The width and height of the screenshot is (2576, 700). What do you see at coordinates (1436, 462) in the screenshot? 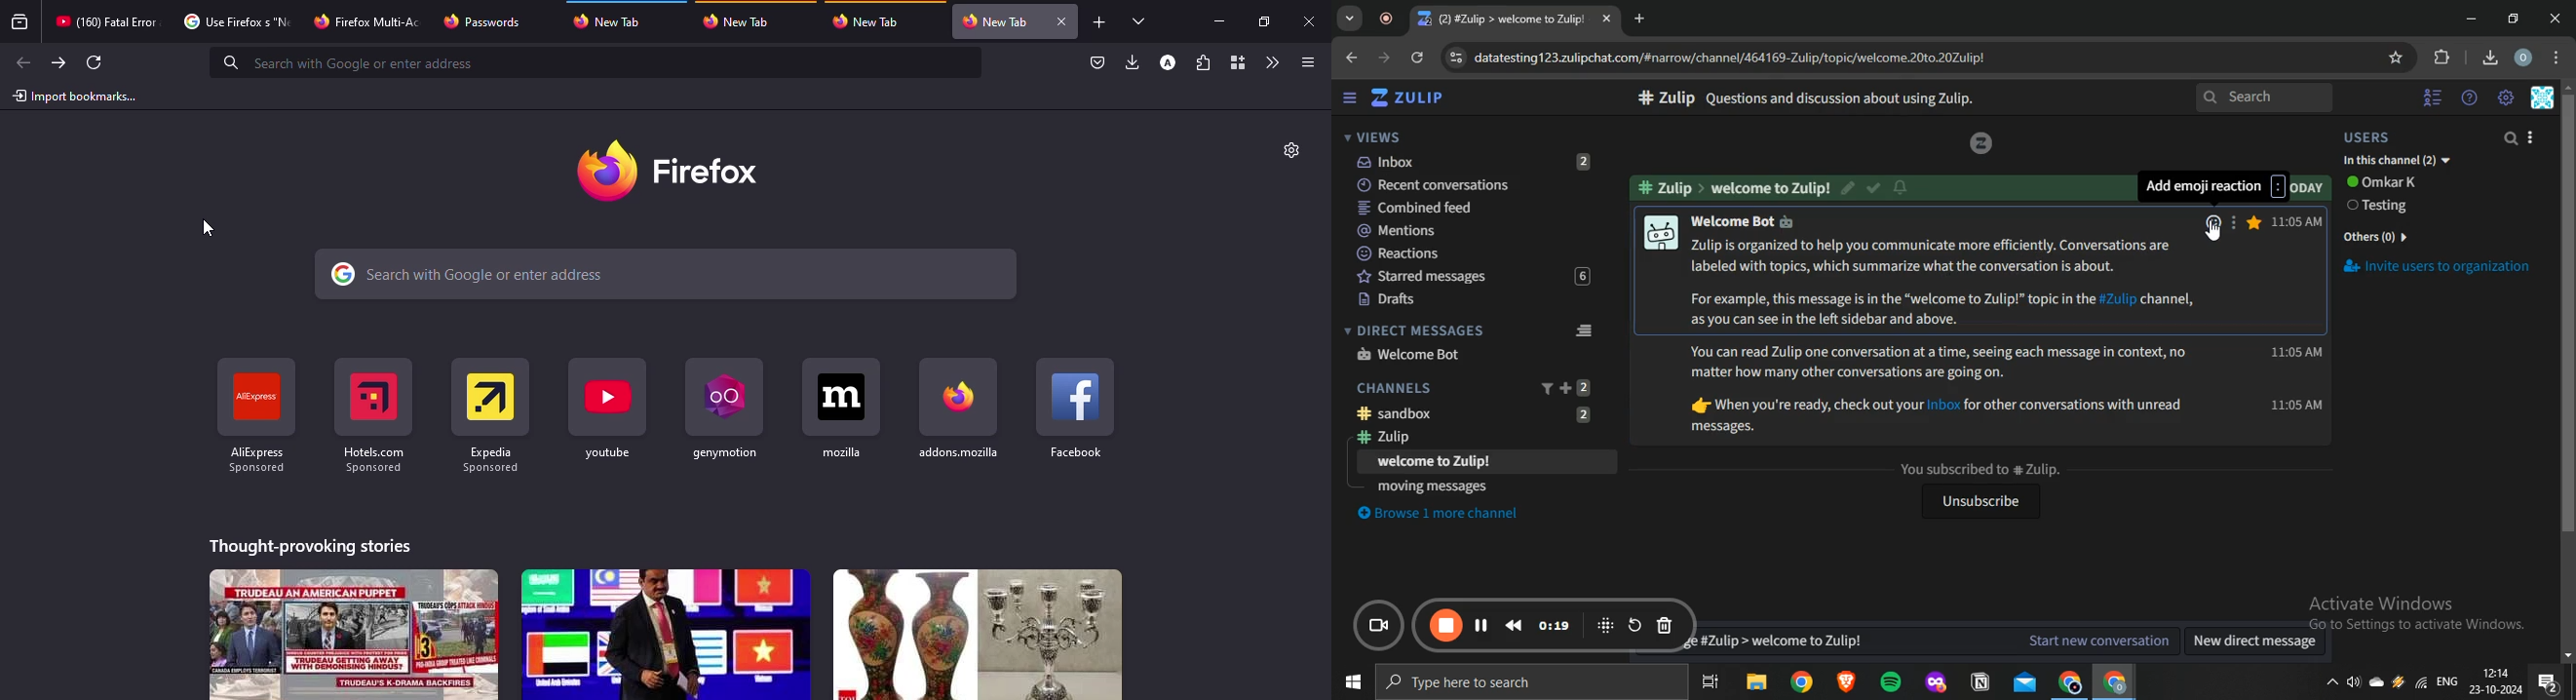
I see `welcome to zulip` at bounding box center [1436, 462].